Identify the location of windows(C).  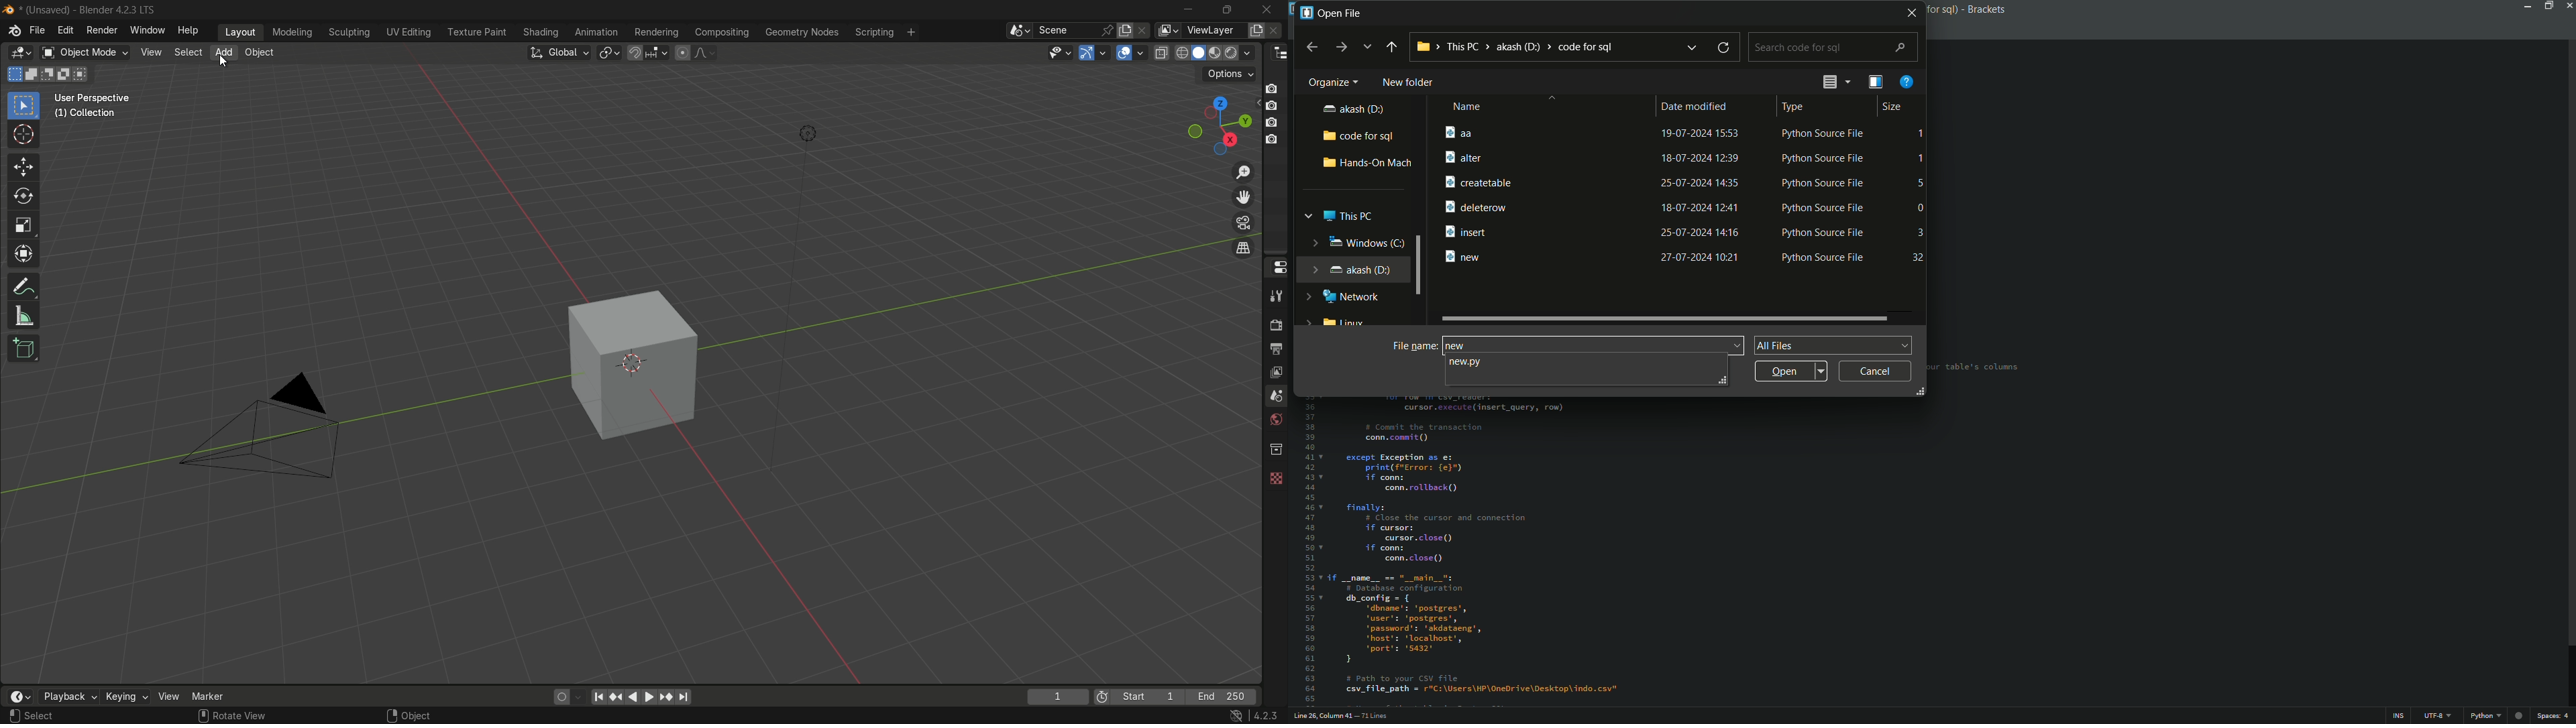
(1356, 243).